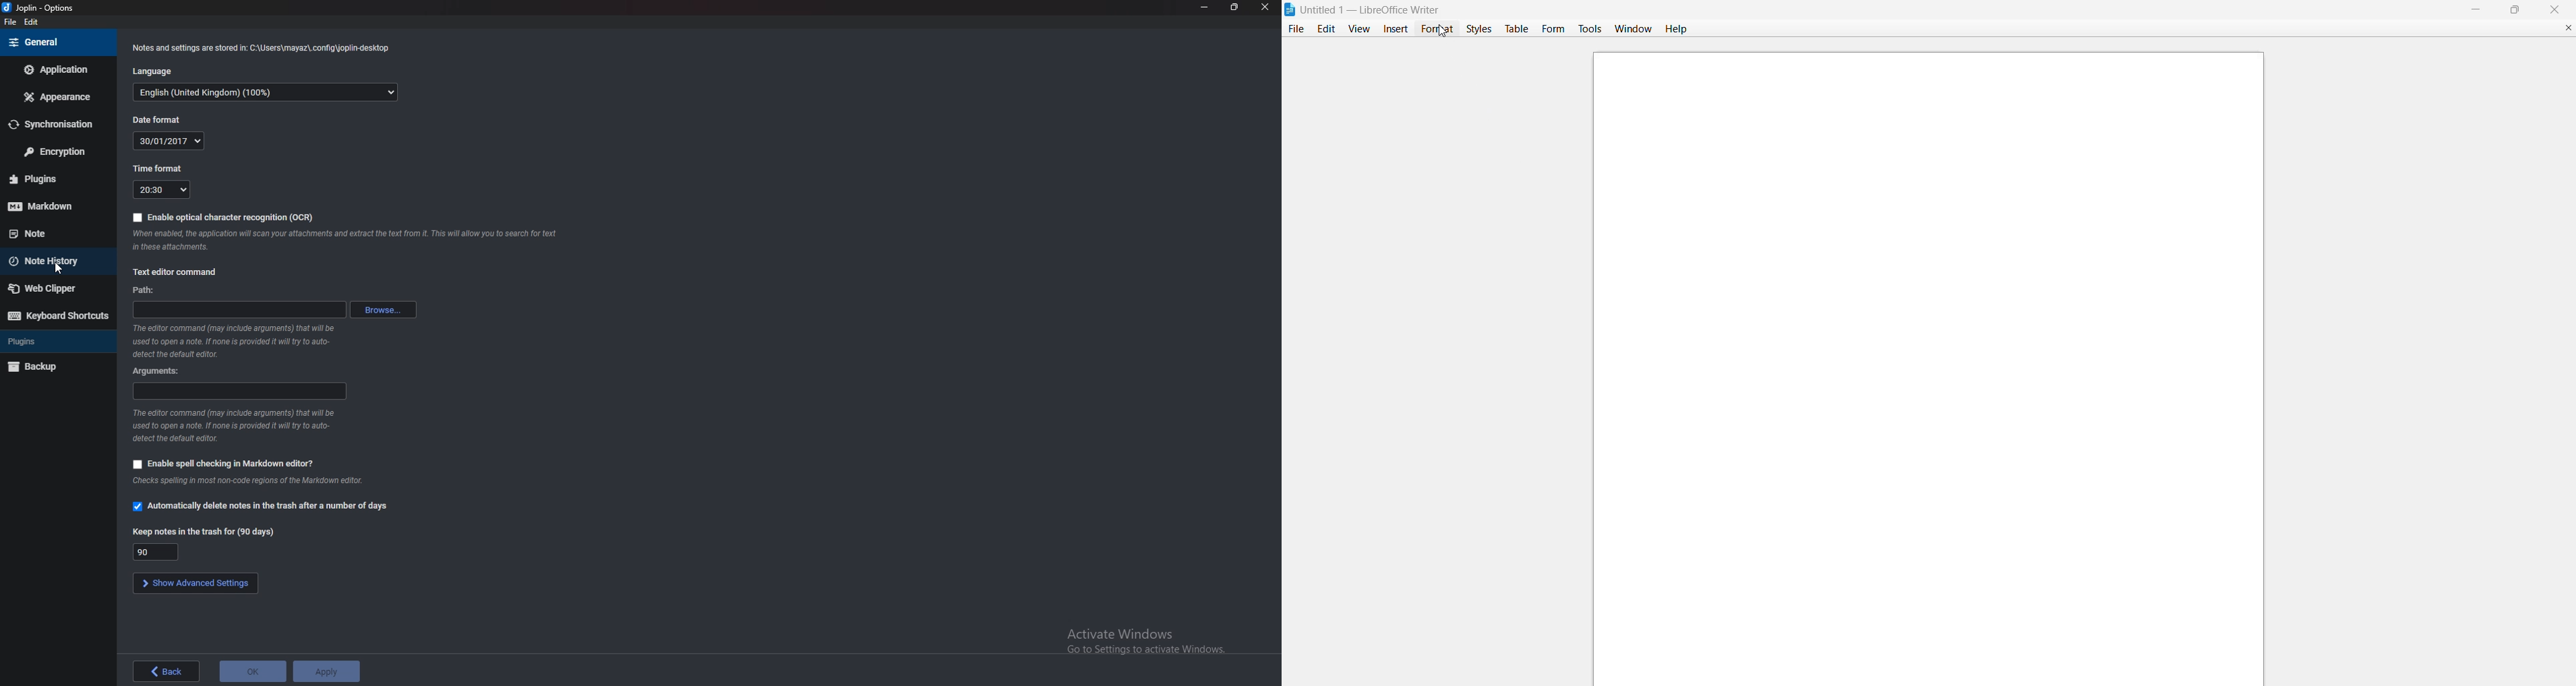 The width and height of the screenshot is (2576, 700). What do you see at coordinates (178, 272) in the screenshot?
I see `text editor command` at bounding box center [178, 272].